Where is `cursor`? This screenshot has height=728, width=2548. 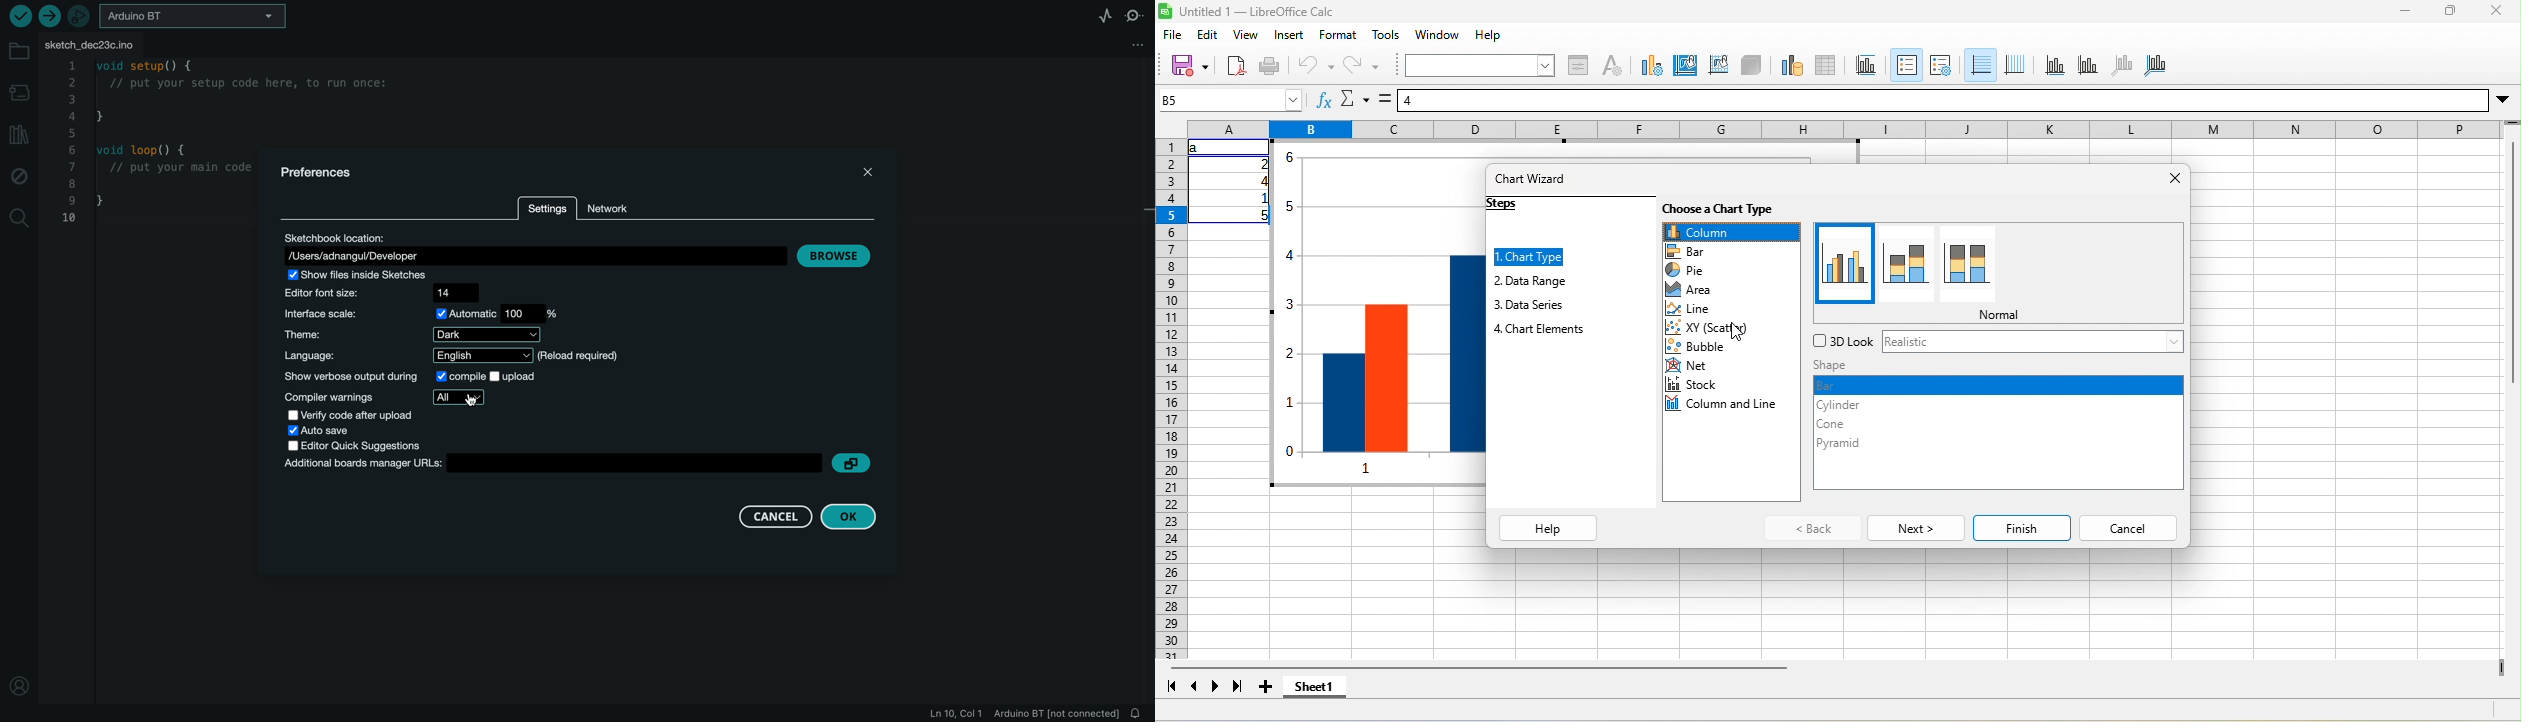
cursor is located at coordinates (1737, 332).